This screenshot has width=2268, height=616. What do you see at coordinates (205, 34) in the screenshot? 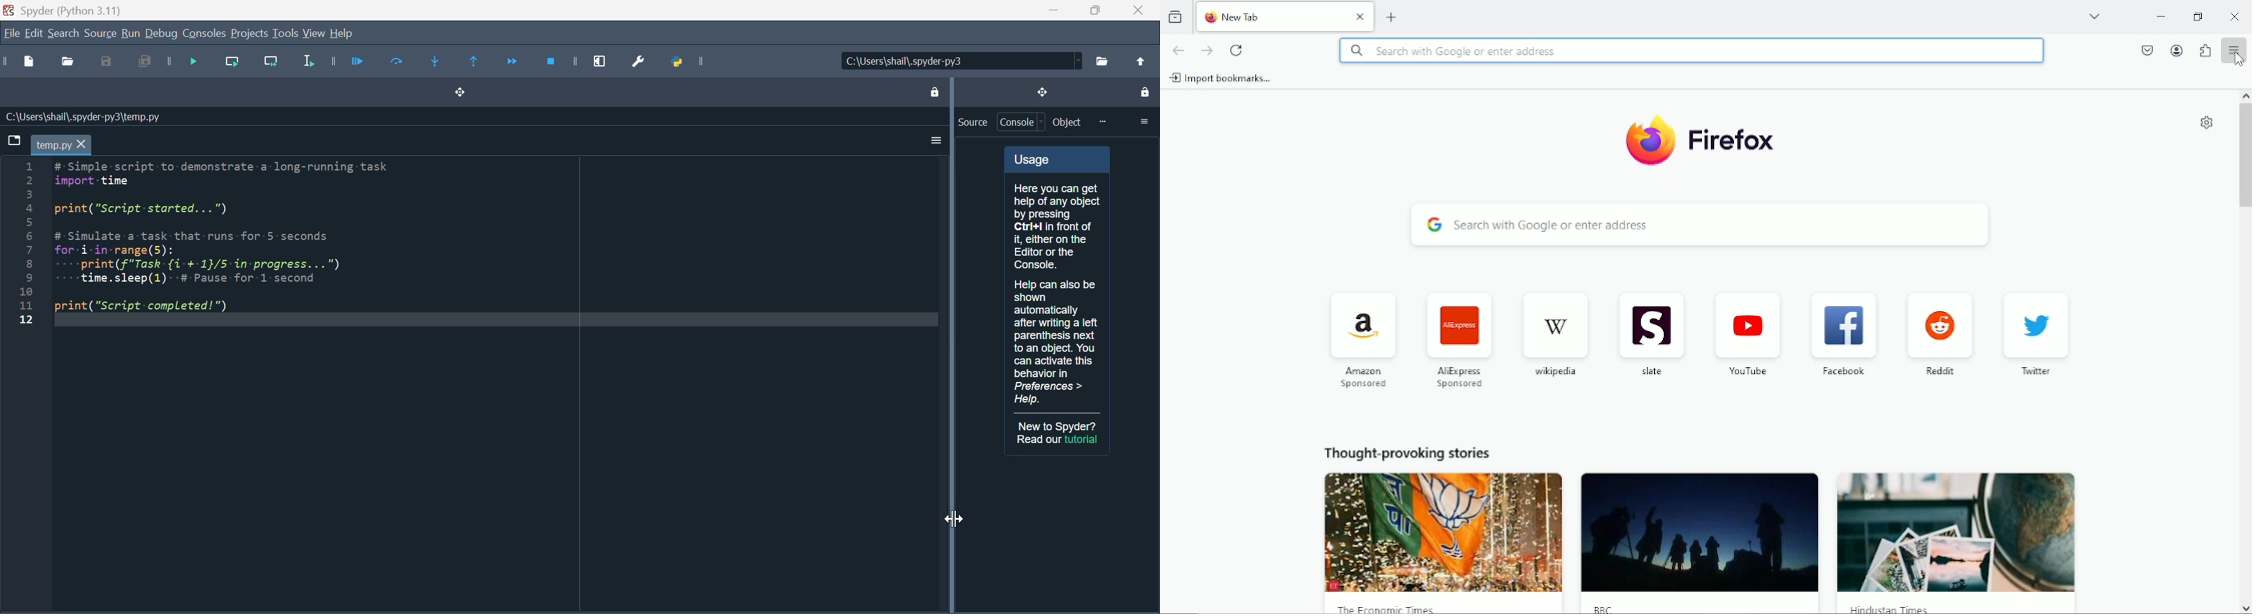
I see `Console` at bounding box center [205, 34].